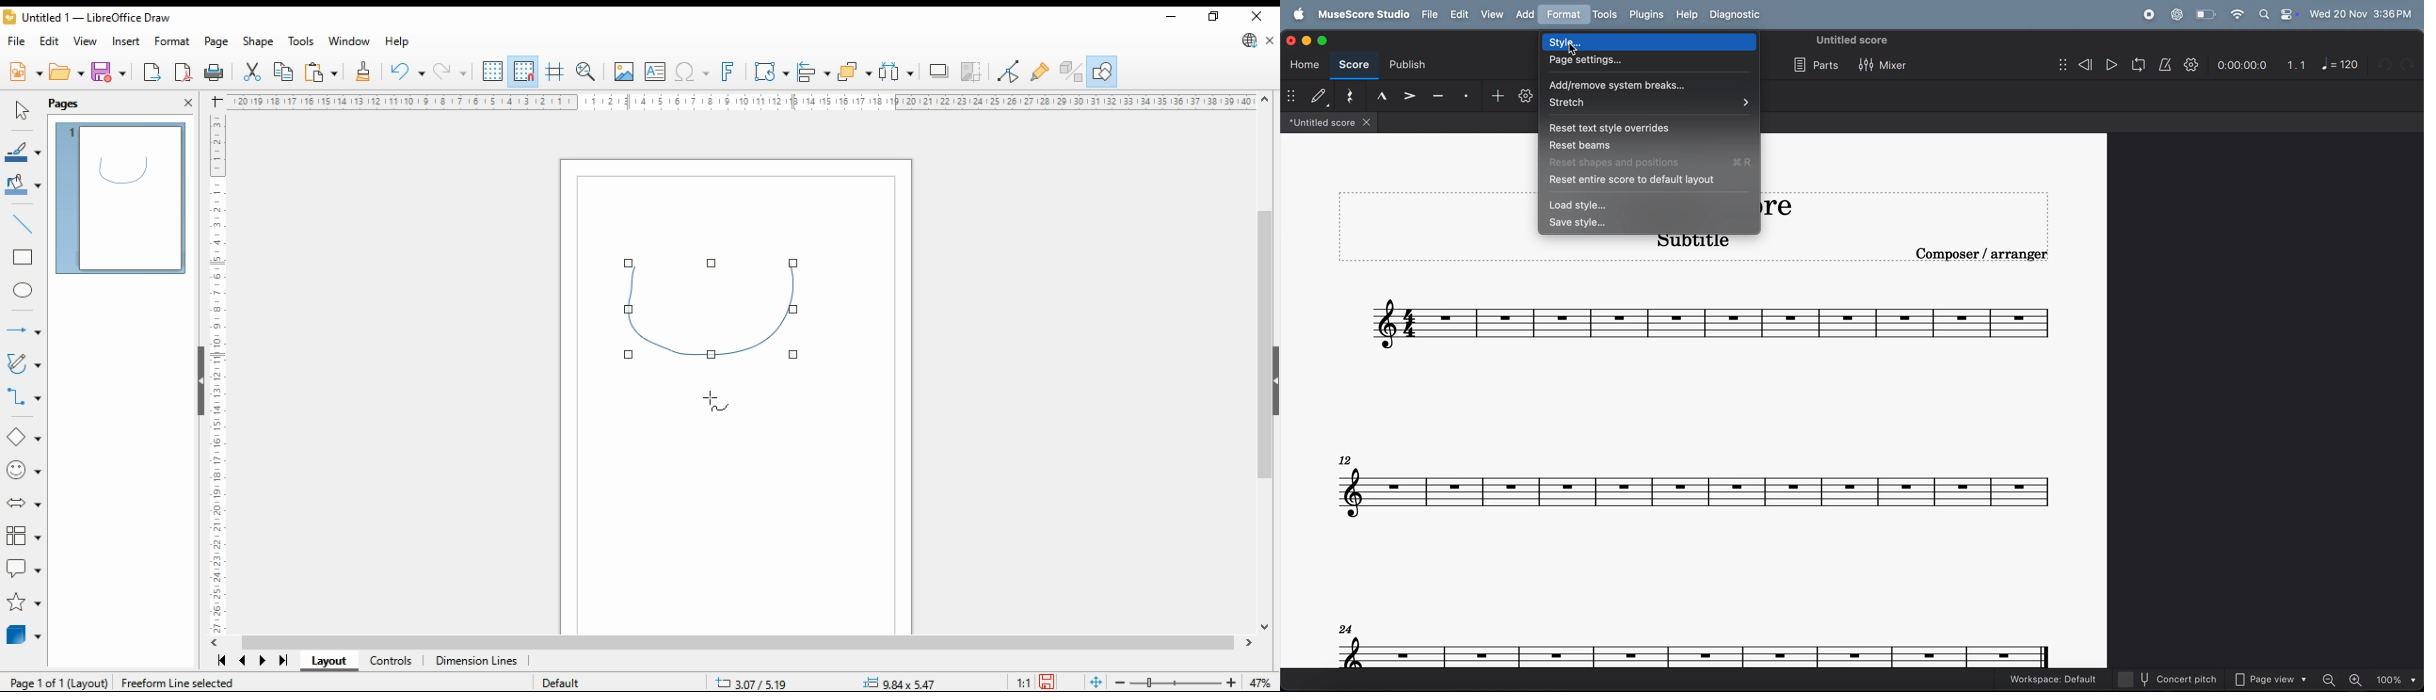 The image size is (2436, 700). Describe the element at coordinates (623, 72) in the screenshot. I see `insert image` at that location.